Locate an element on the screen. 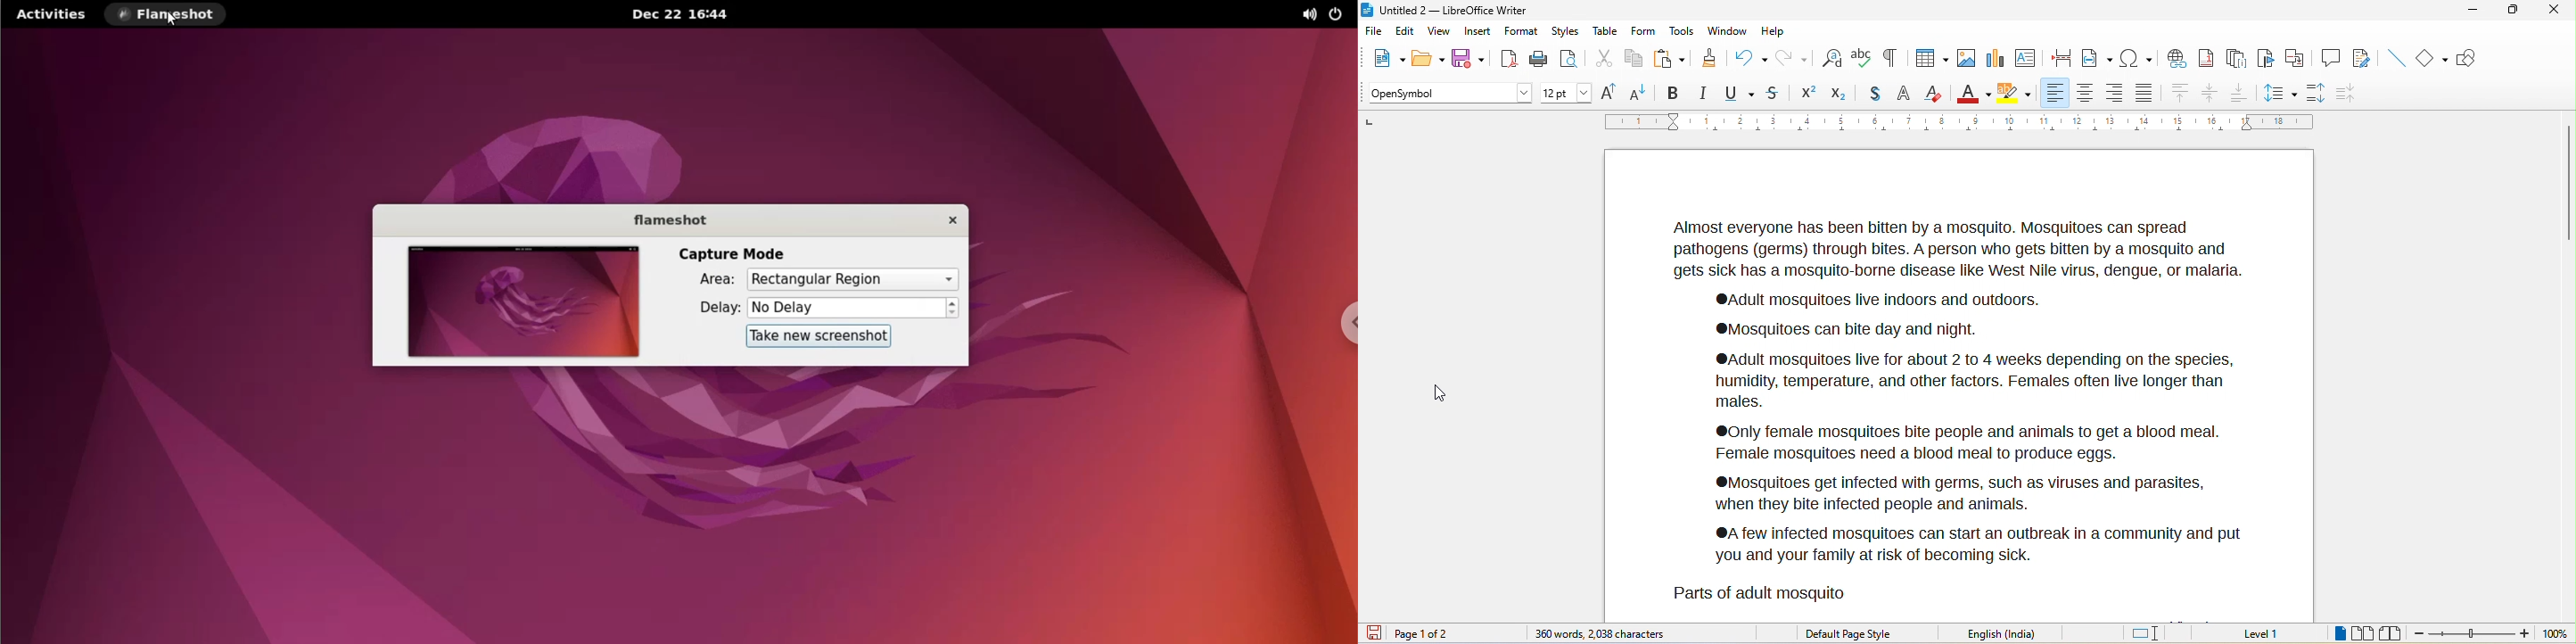  untitled 2 - libreoffice writer is located at coordinates (1447, 9).